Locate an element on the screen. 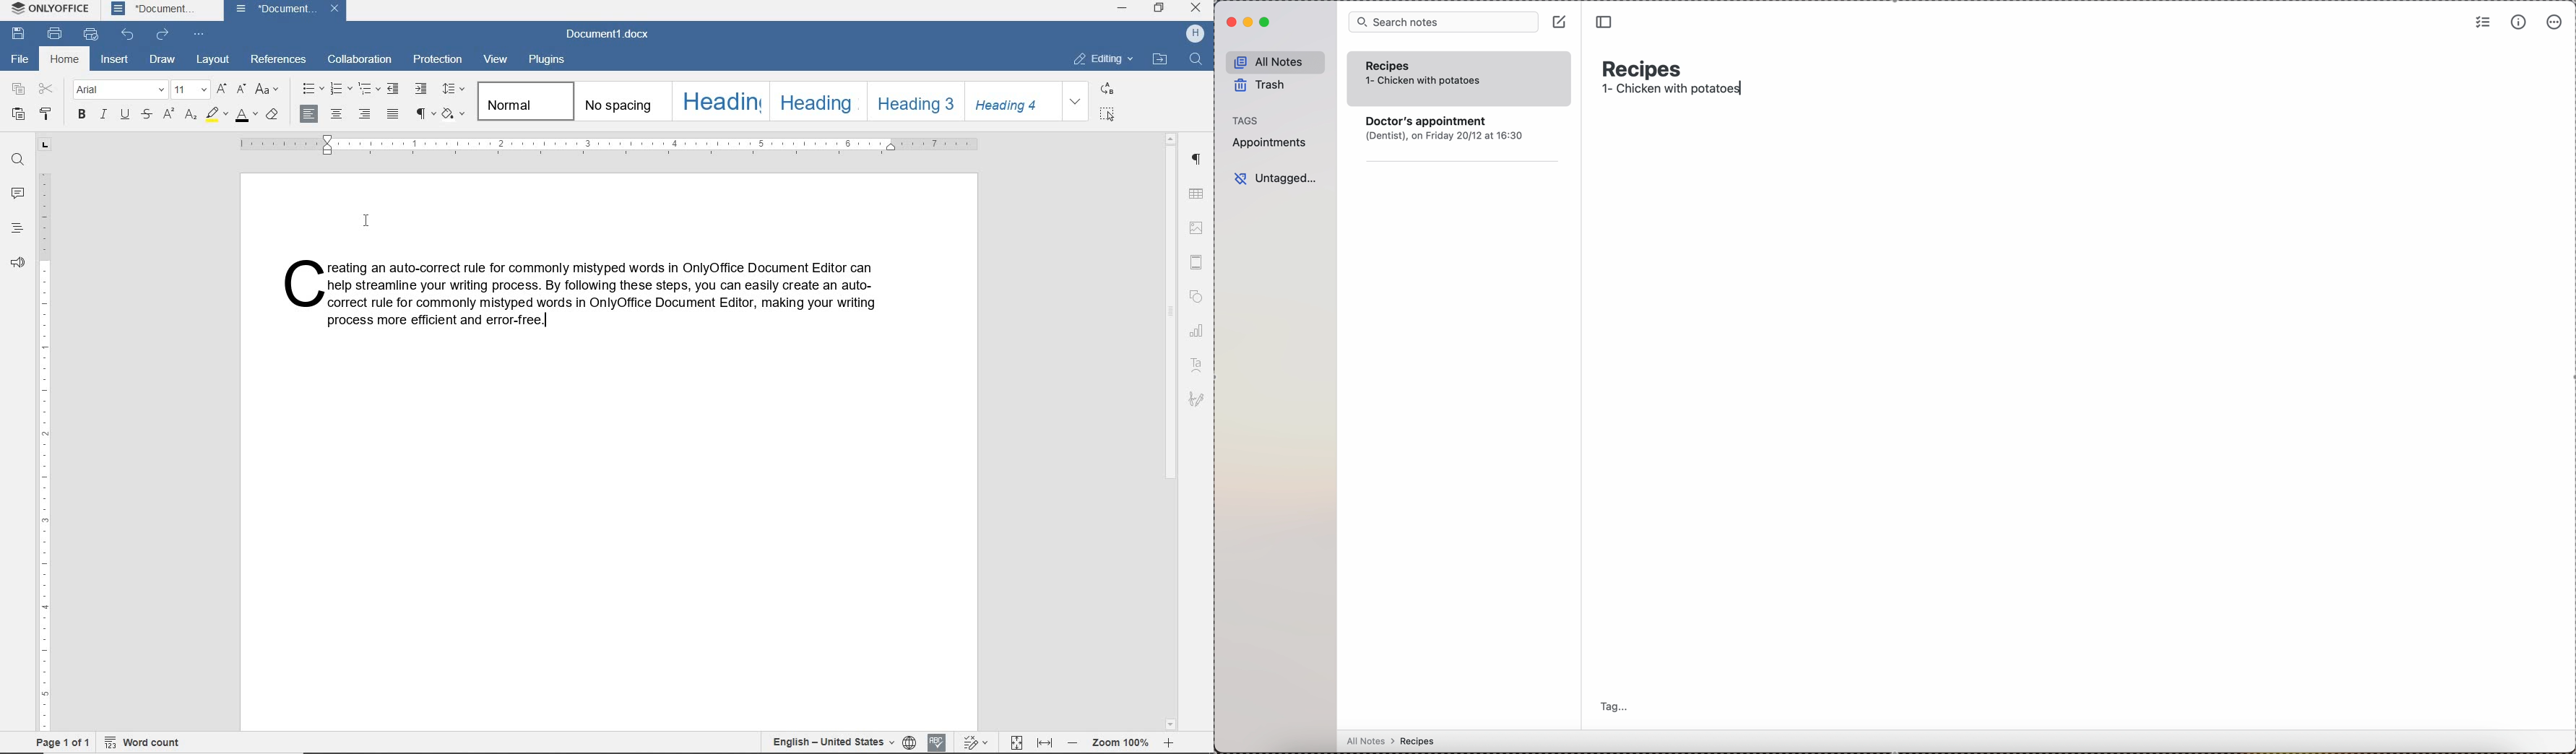 Image resolution: width=2576 pixels, height=756 pixels. EXPAND is located at coordinates (1075, 102).